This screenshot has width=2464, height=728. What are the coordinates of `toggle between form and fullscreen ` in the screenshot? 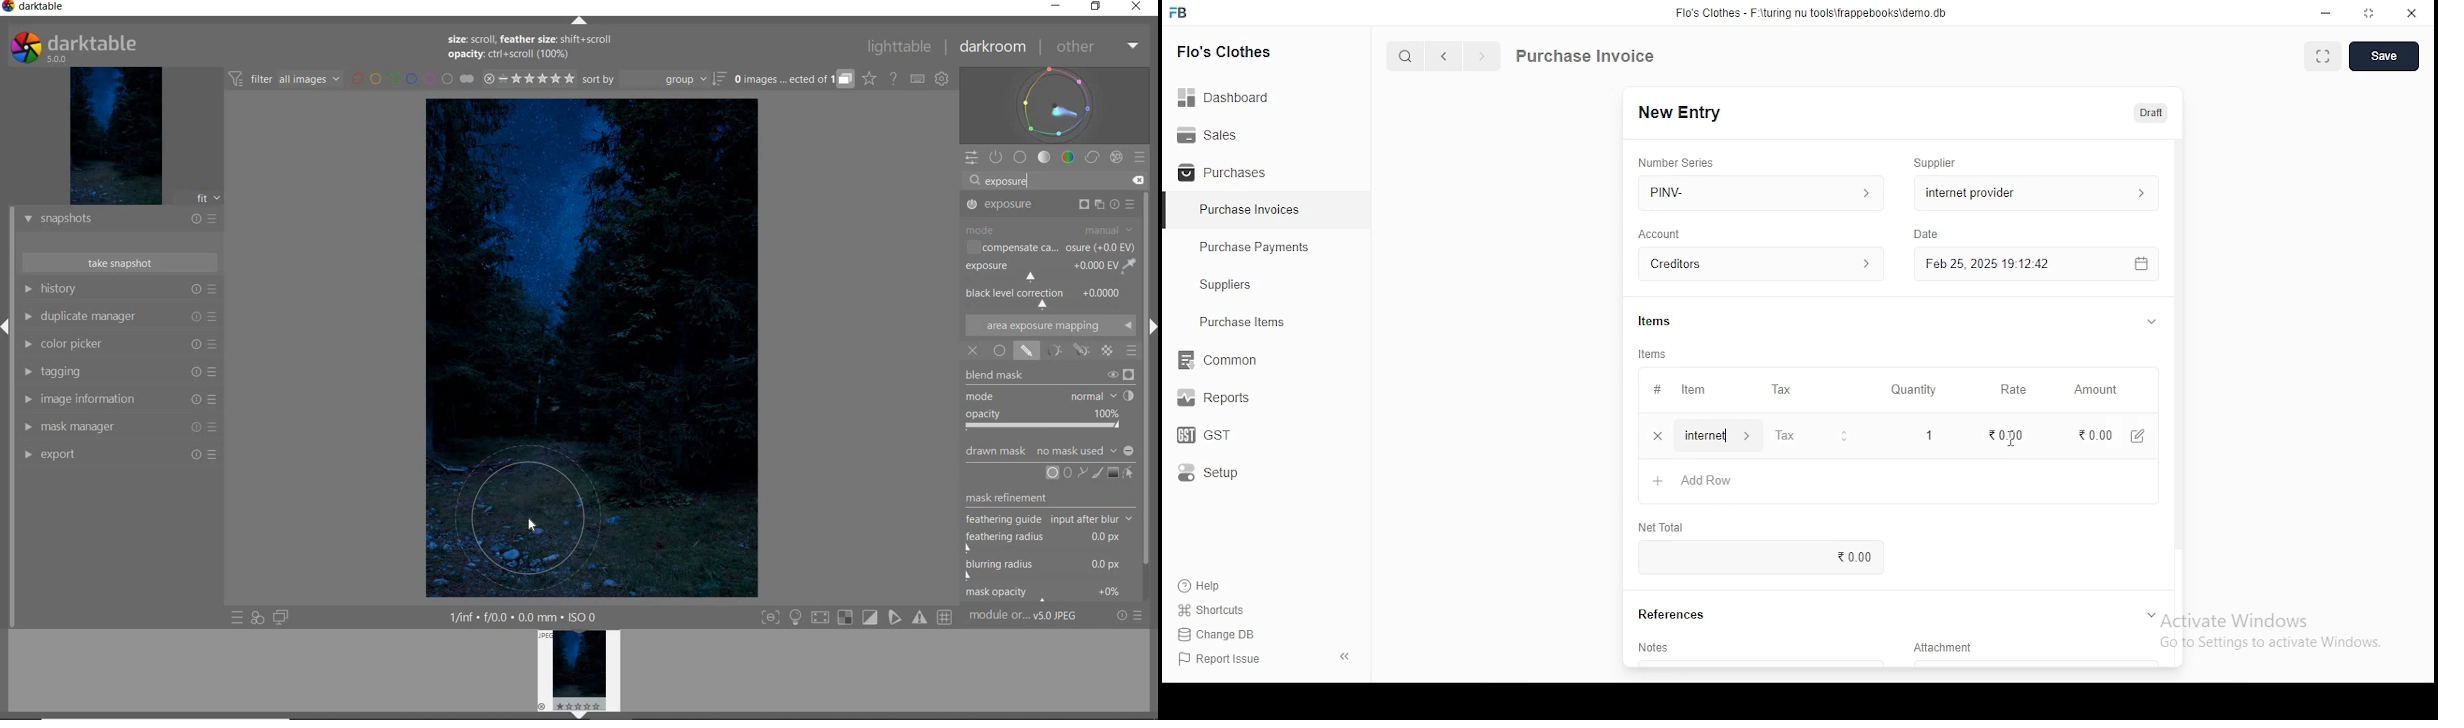 It's located at (2324, 58).